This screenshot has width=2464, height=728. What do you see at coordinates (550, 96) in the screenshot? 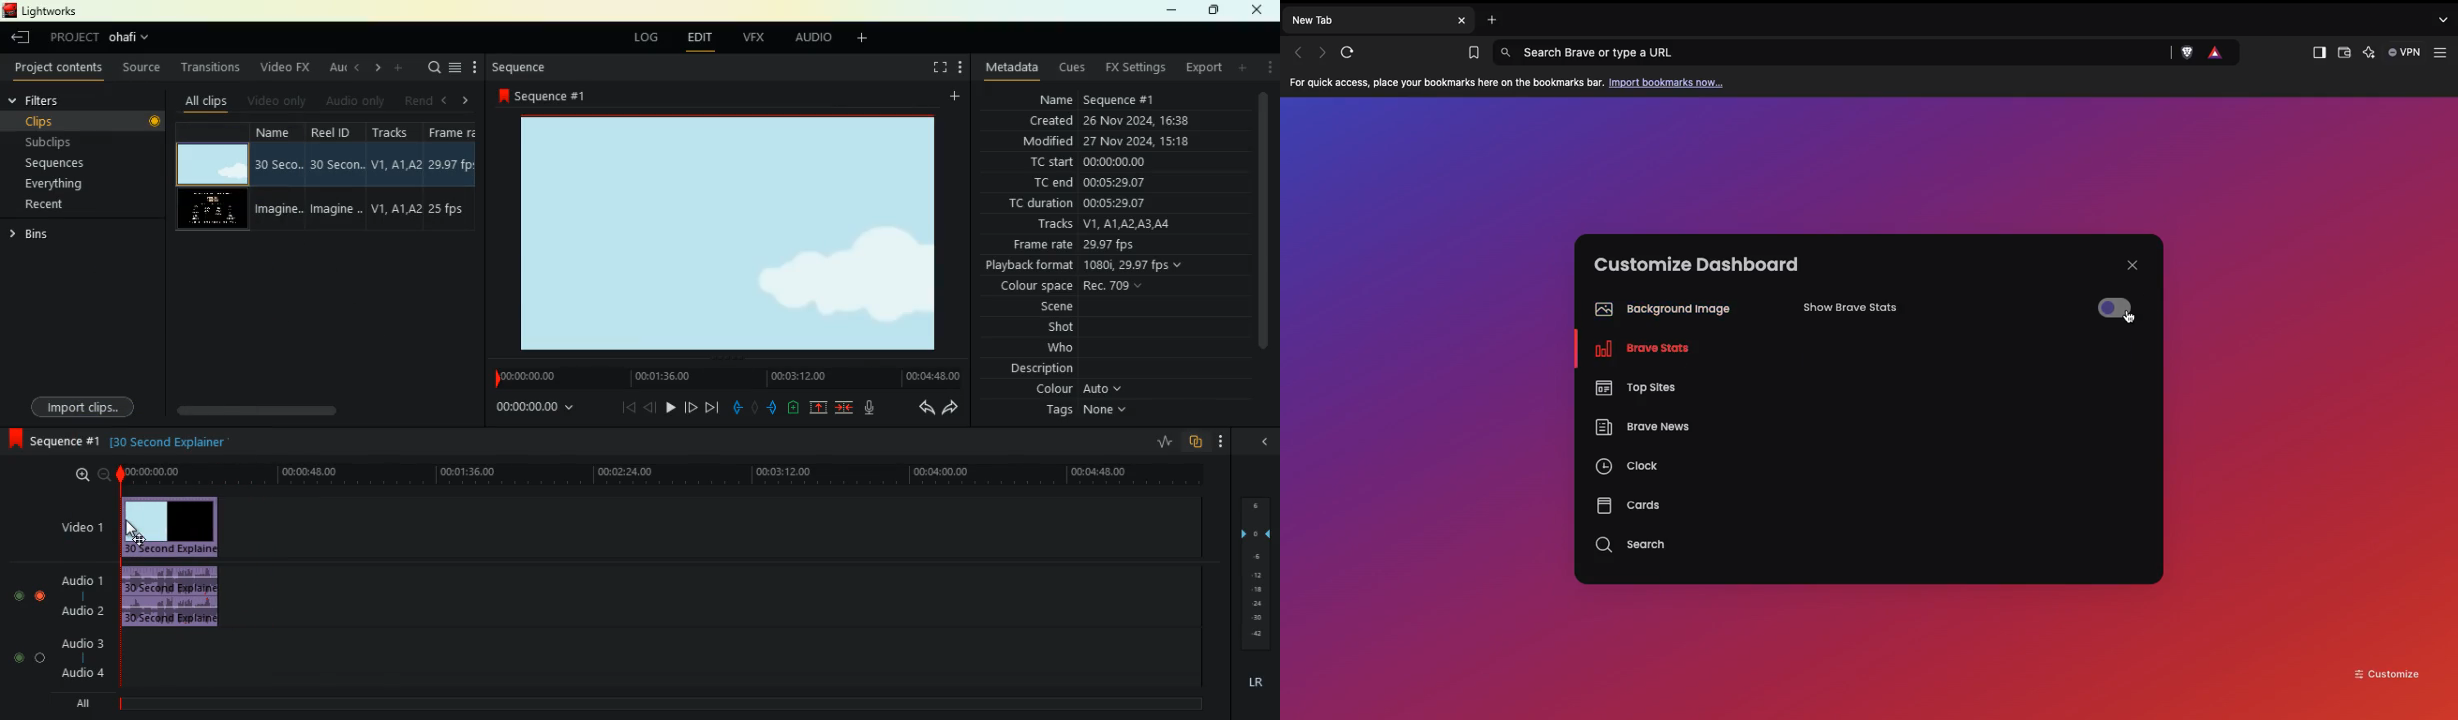
I see `sequence` at bounding box center [550, 96].